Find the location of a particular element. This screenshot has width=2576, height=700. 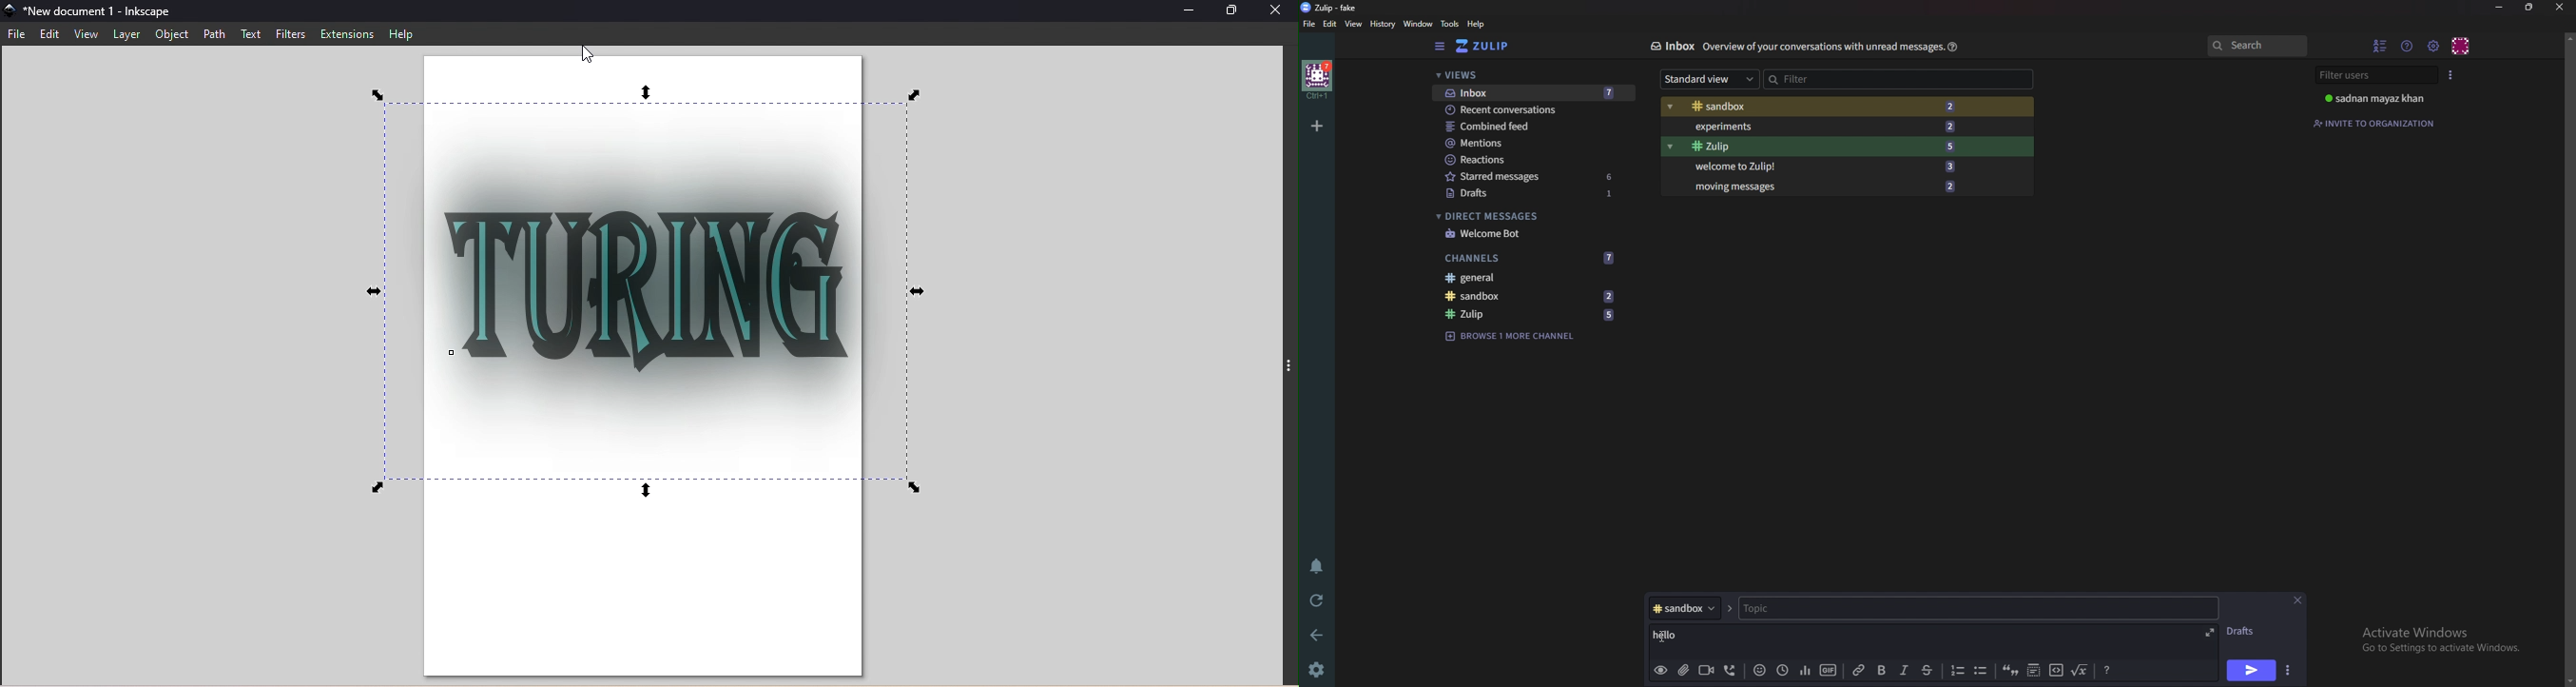

close is located at coordinates (2560, 9).